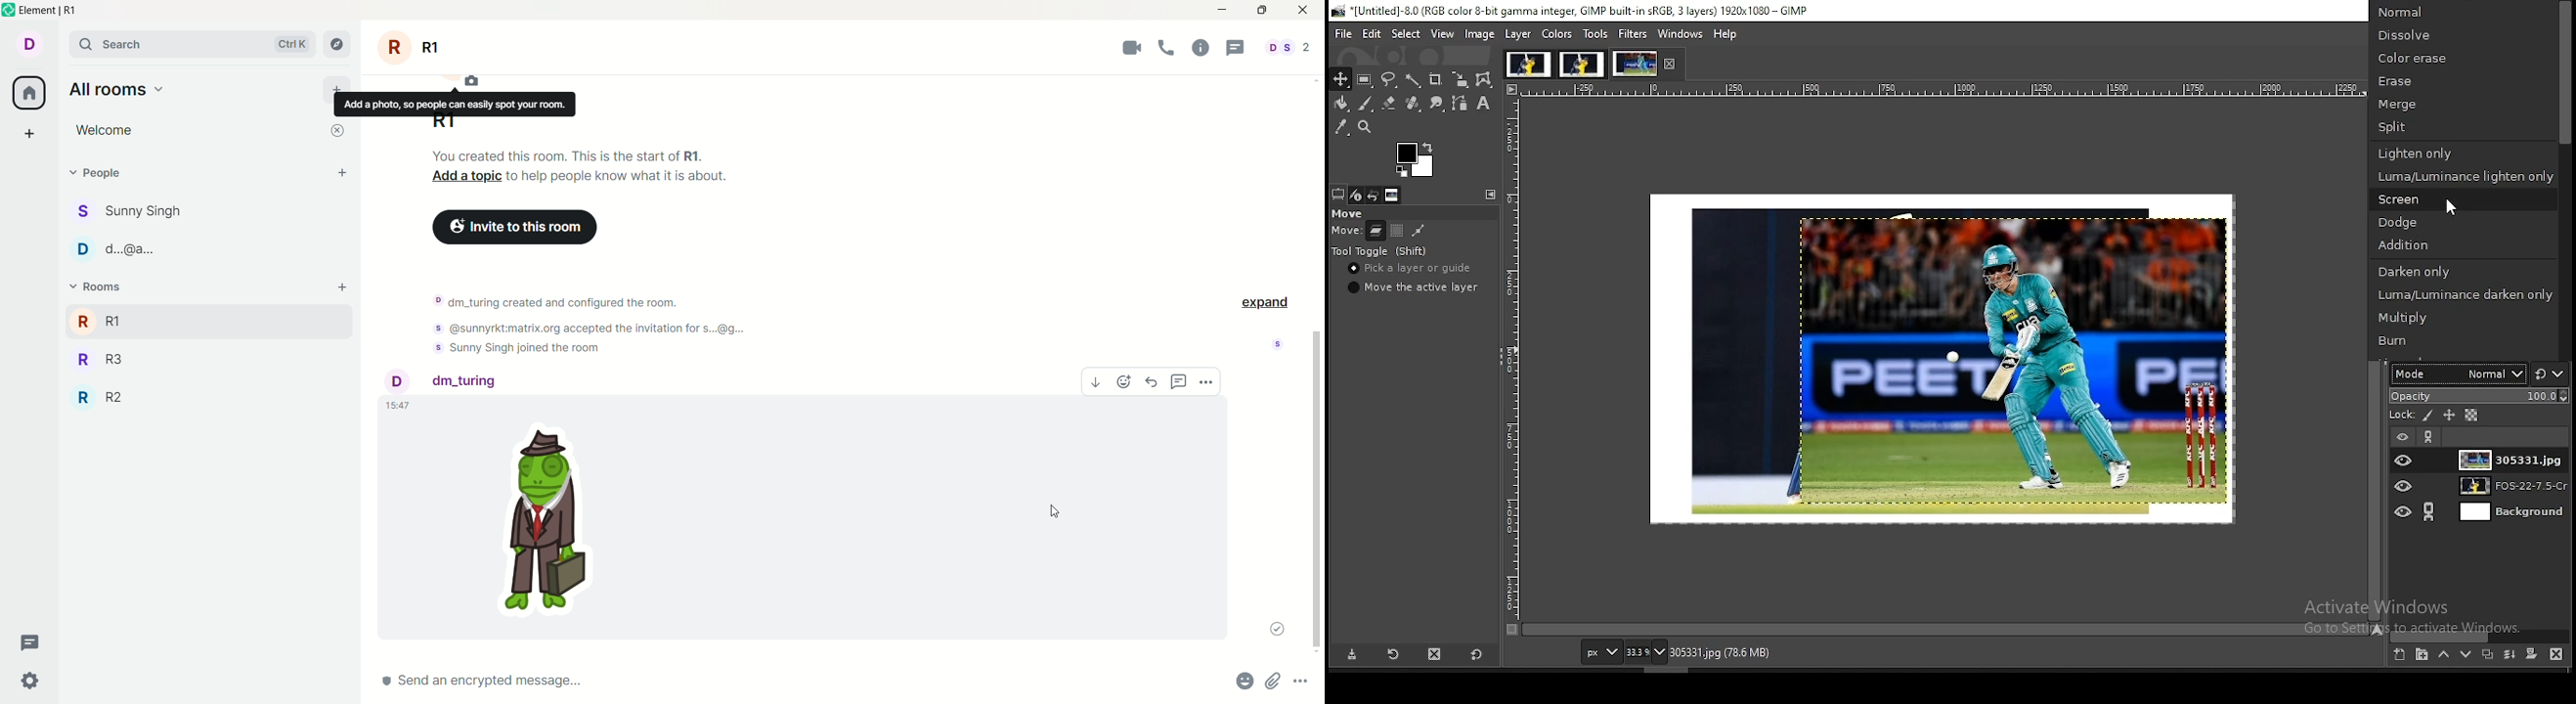 This screenshot has width=2576, height=728. I want to click on reply, so click(1152, 382).